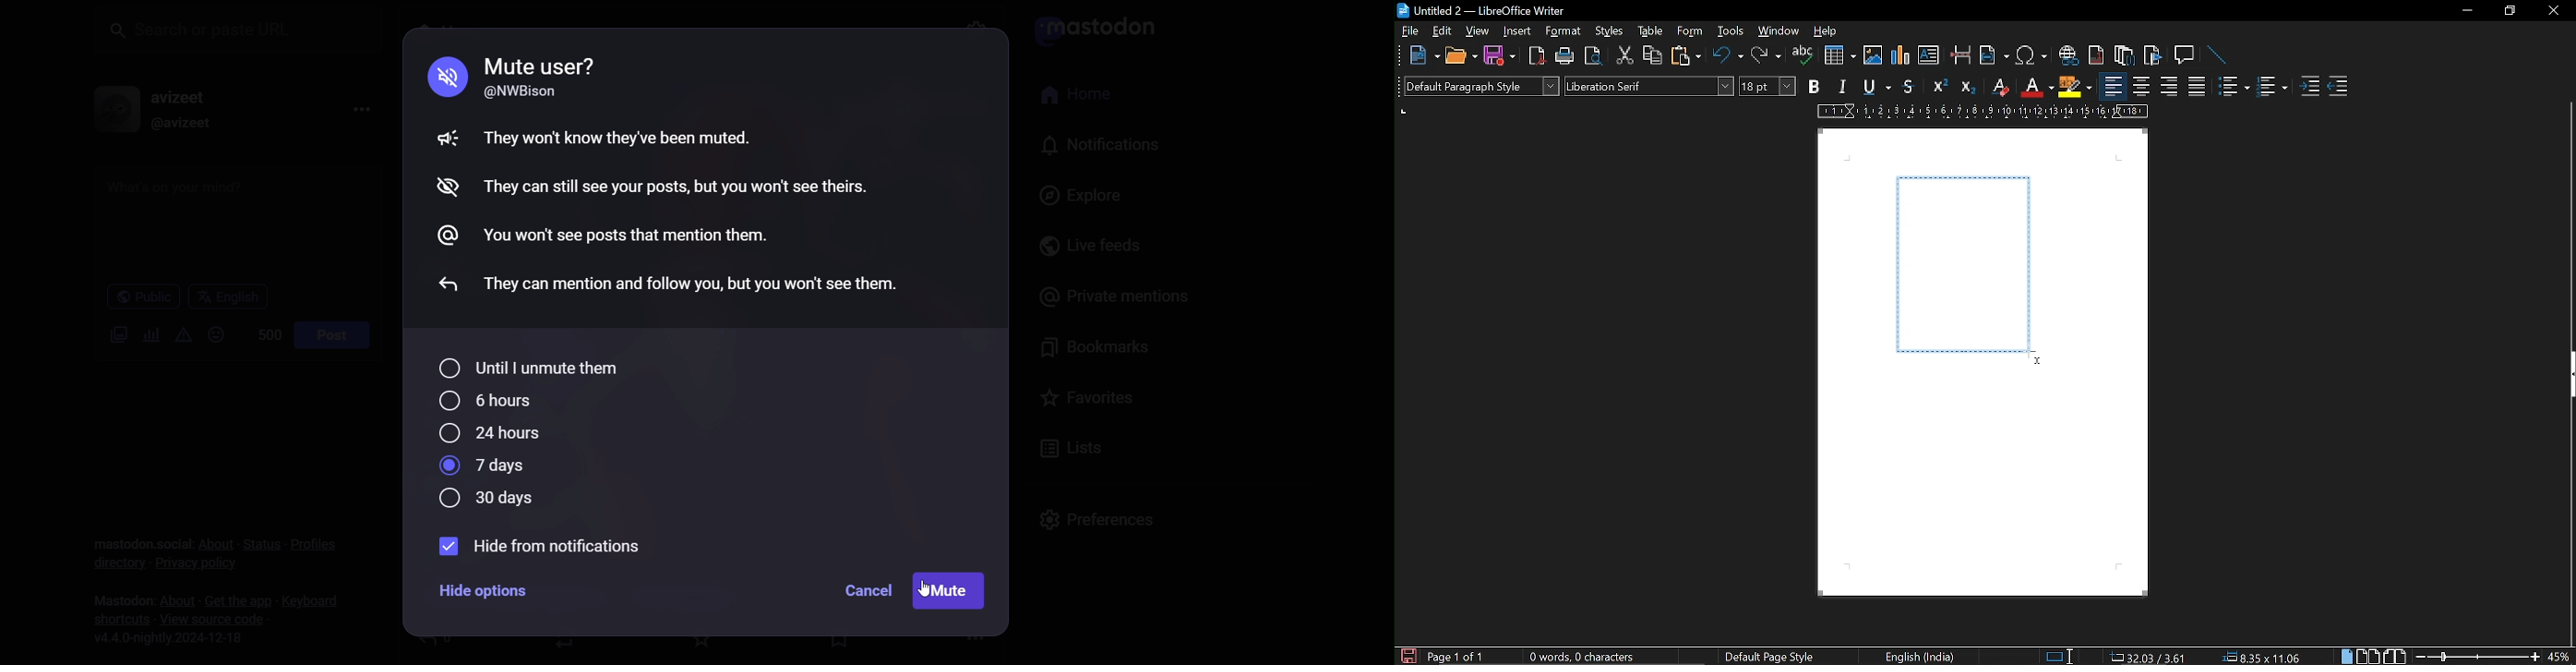 The width and height of the screenshot is (2576, 672). What do you see at coordinates (2467, 11) in the screenshot?
I see `minimize` at bounding box center [2467, 11].